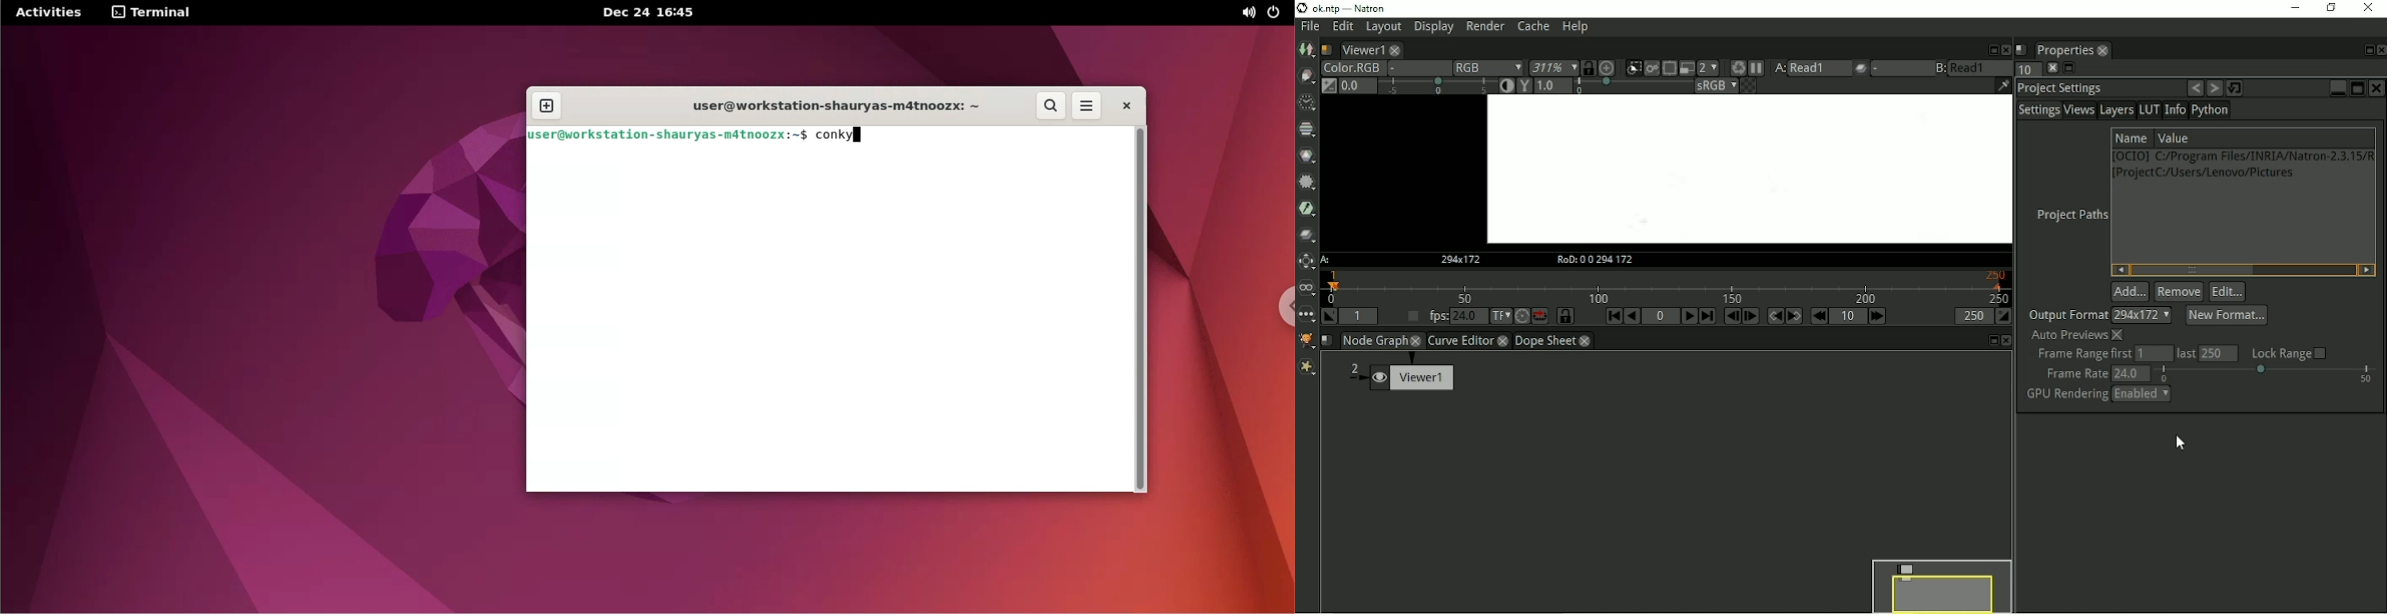  Describe the element at coordinates (1374, 341) in the screenshot. I see `Node Graph` at that location.